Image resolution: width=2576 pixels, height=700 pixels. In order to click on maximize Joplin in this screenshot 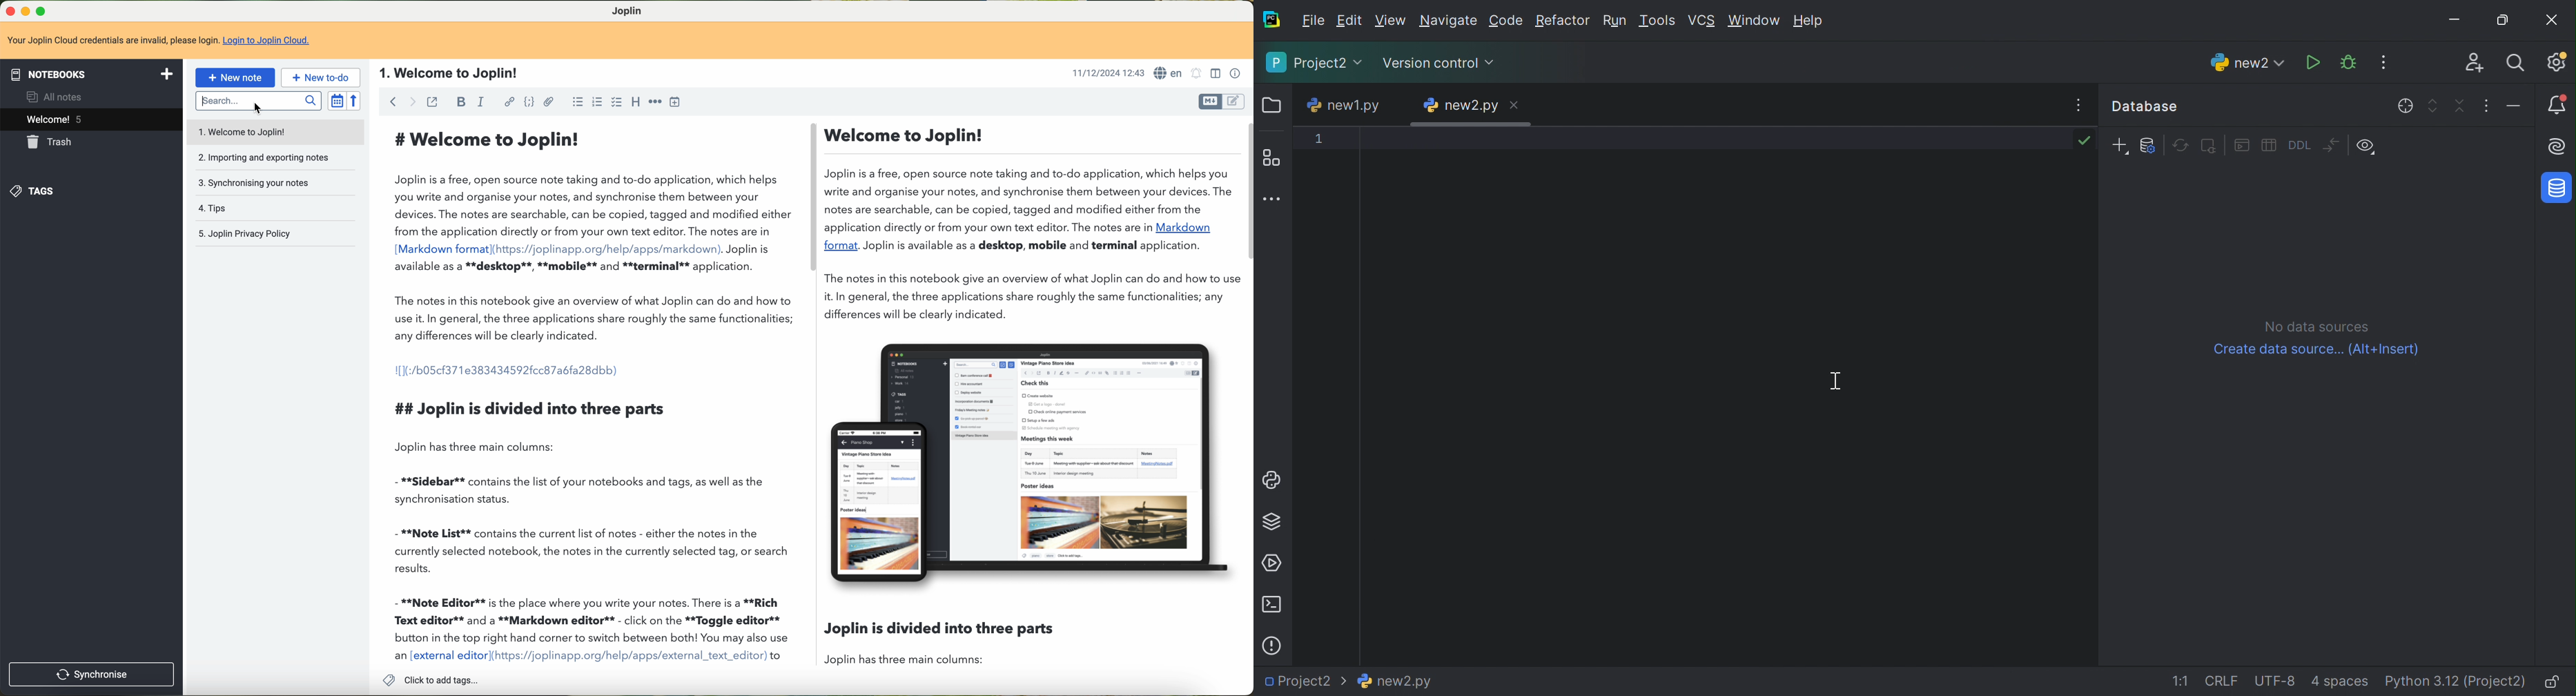, I will do `click(43, 11)`.